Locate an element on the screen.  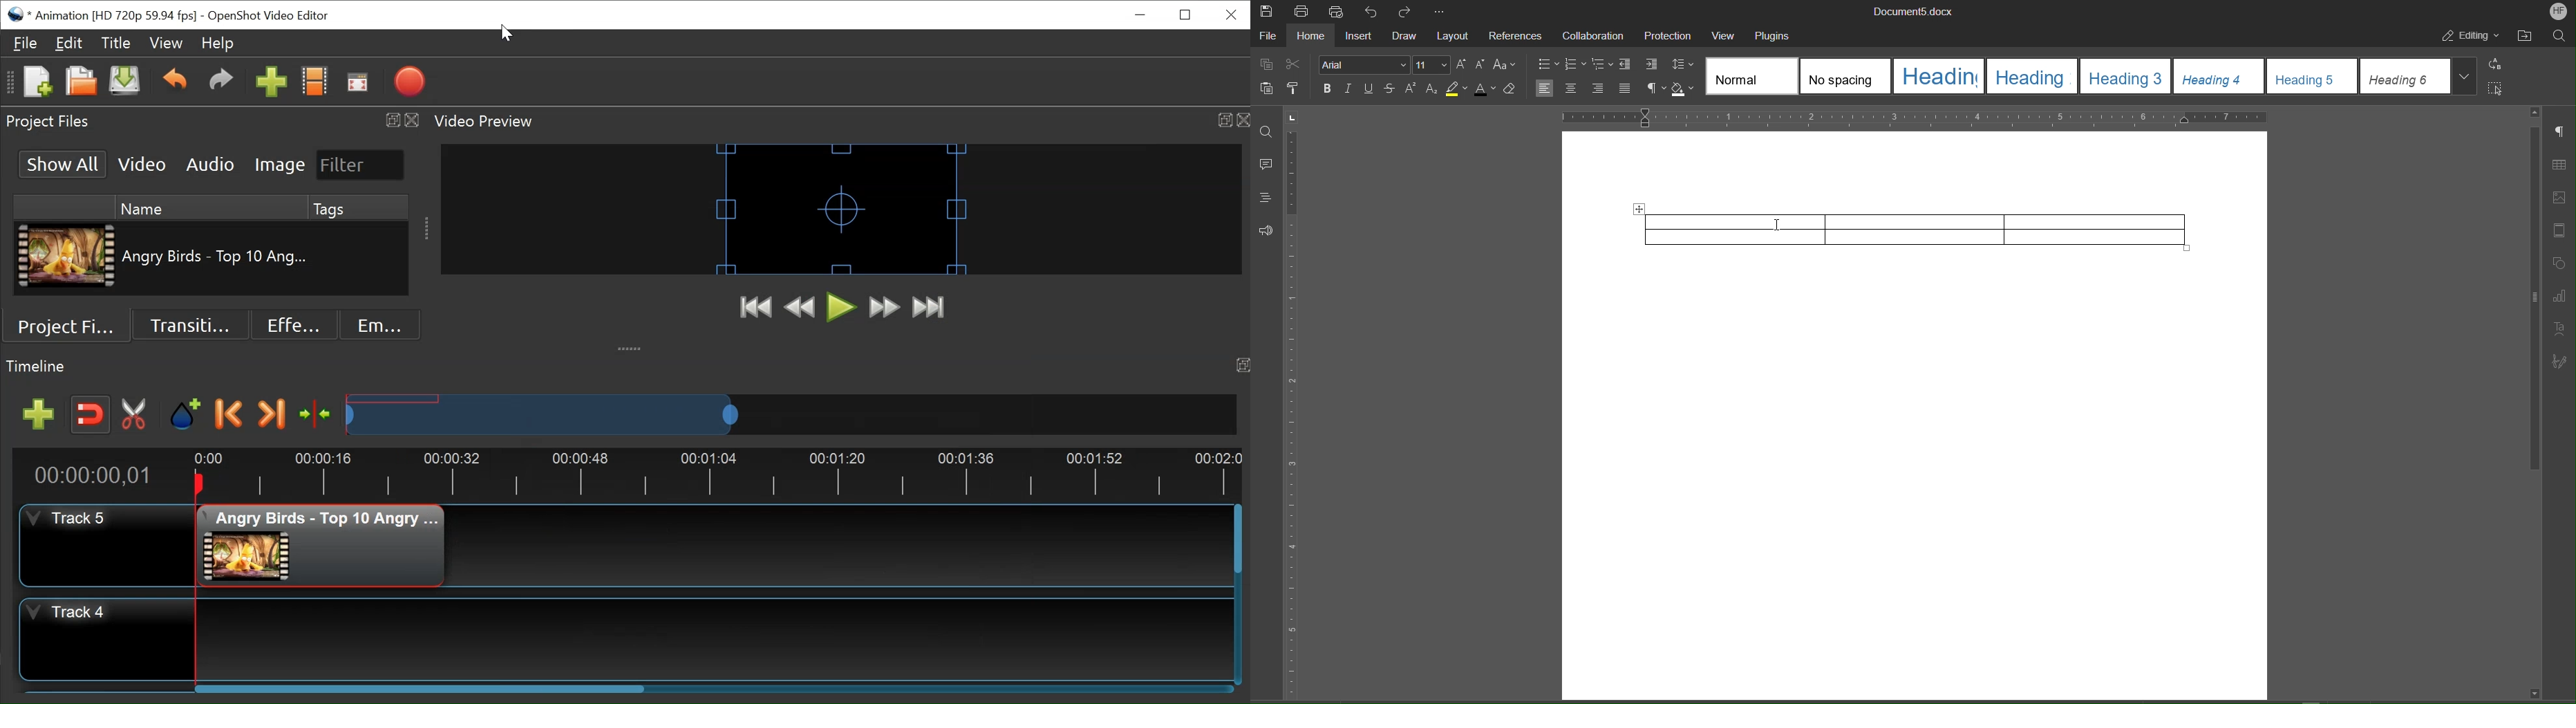
Paragraph Settings is located at coordinates (2561, 133).